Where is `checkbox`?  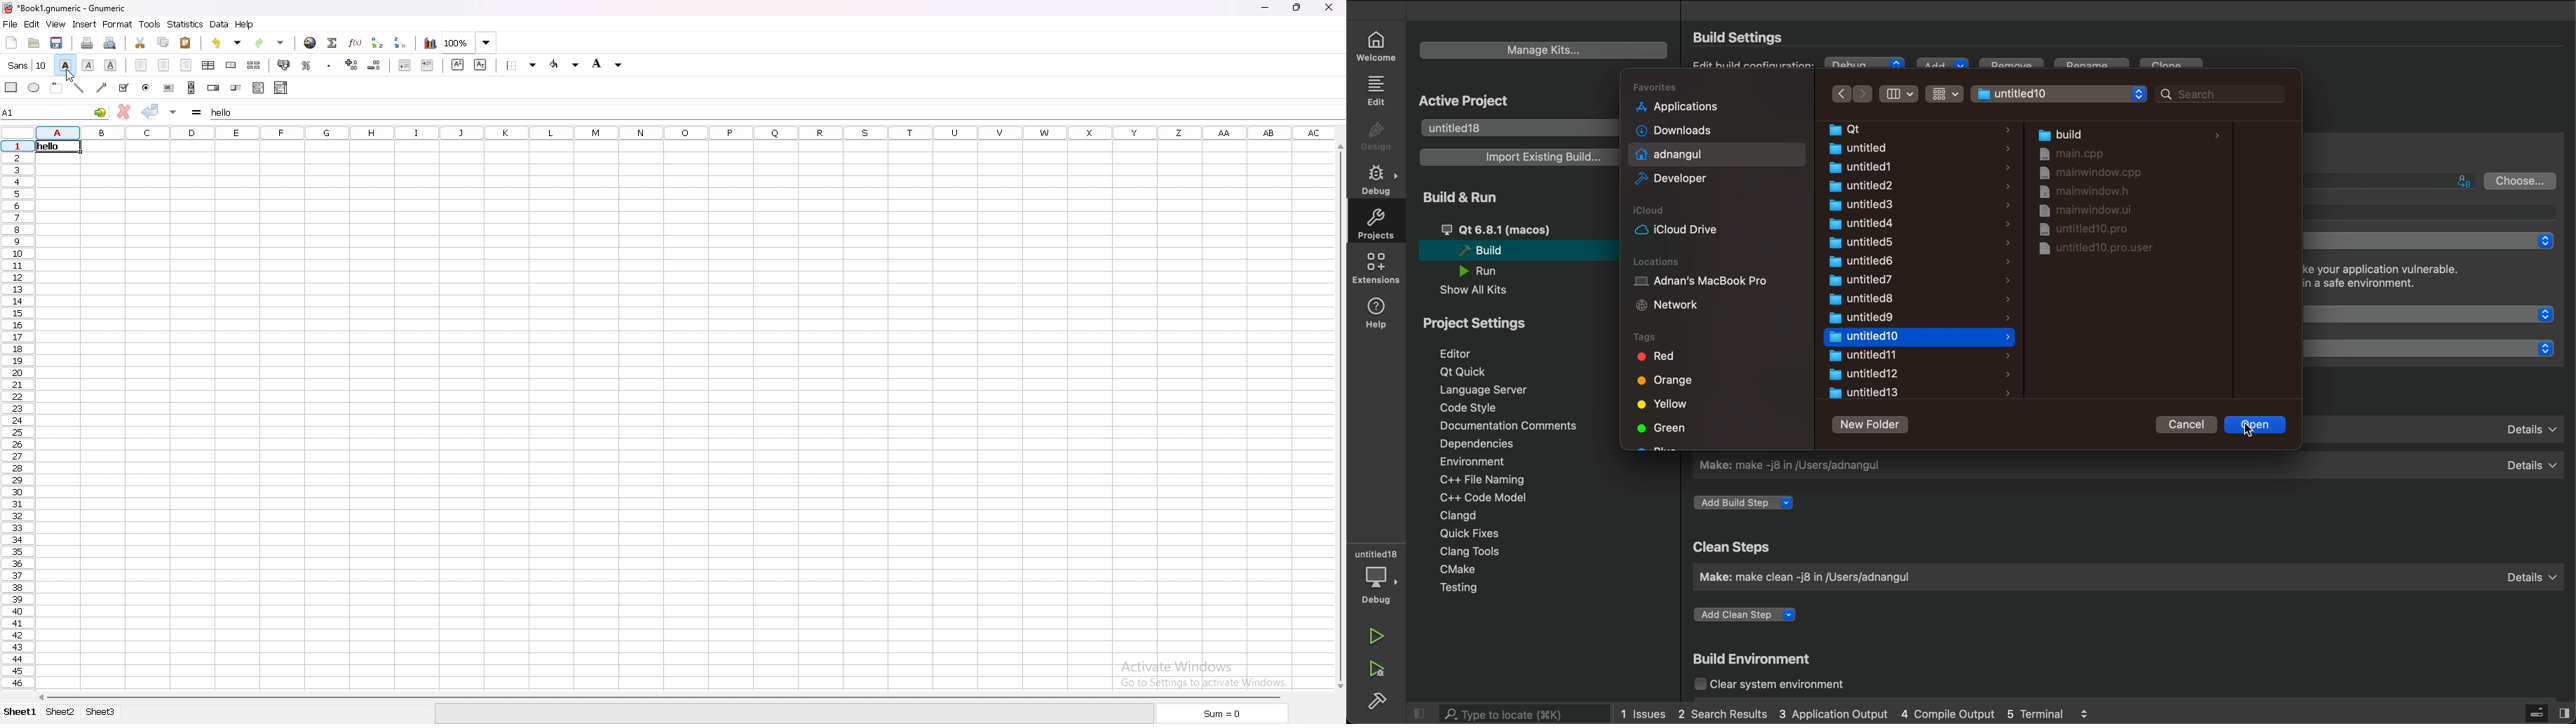
checkbox is located at coordinates (125, 88).